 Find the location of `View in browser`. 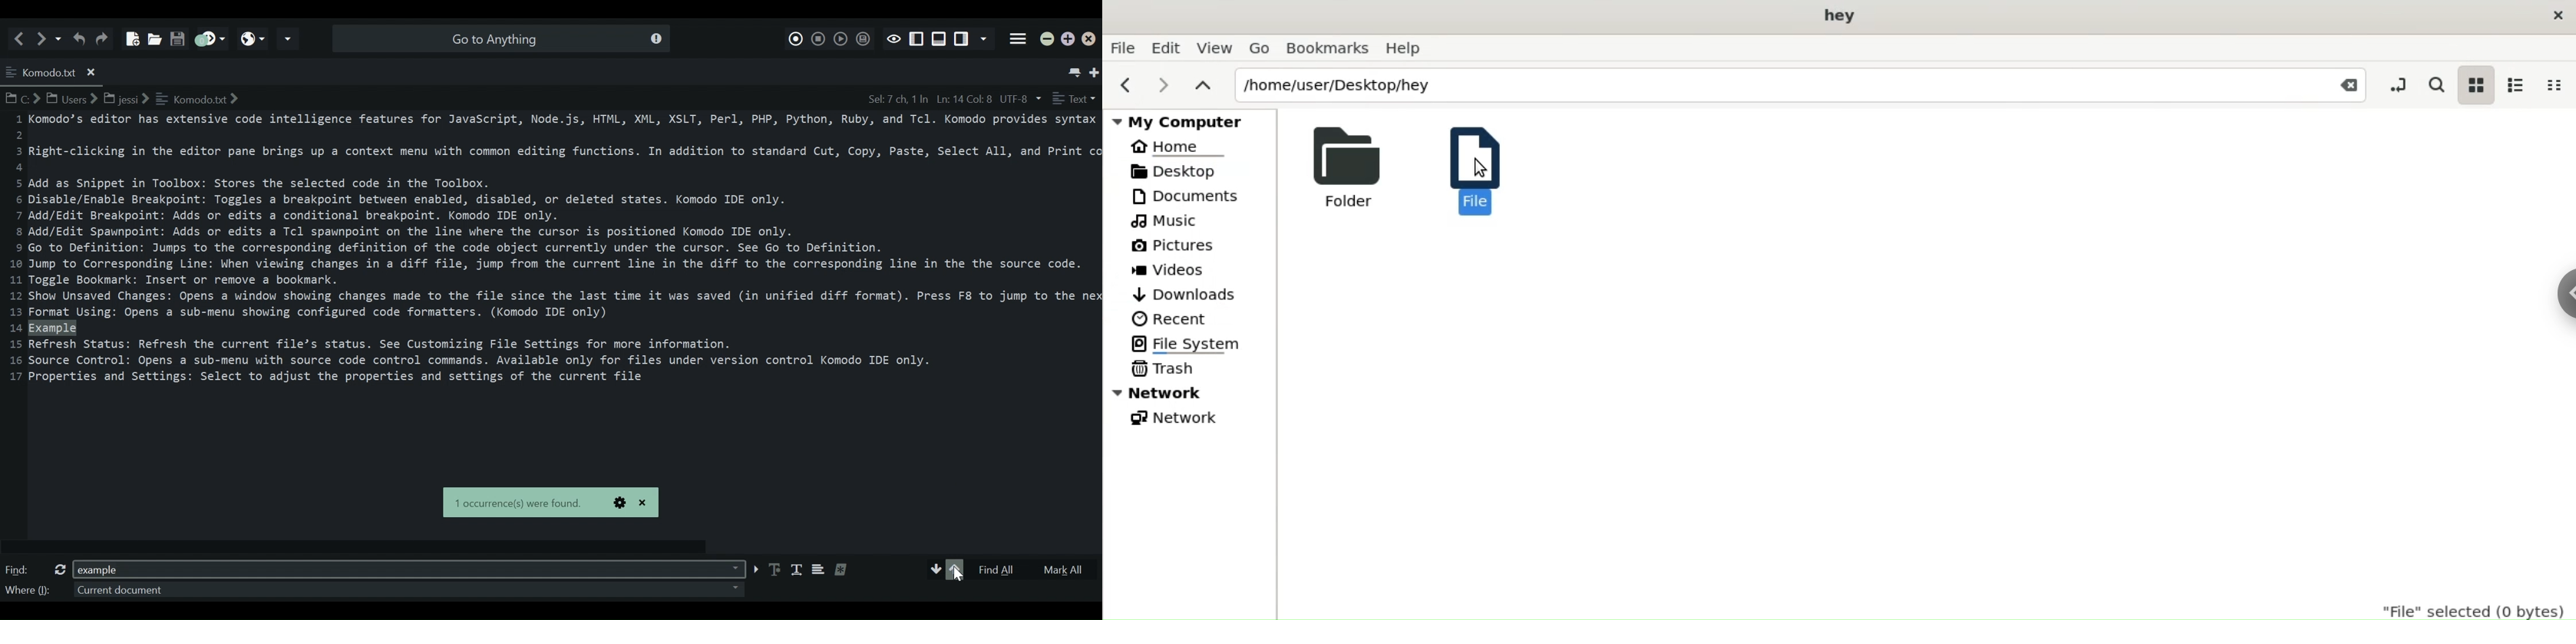

View in browser is located at coordinates (253, 38).